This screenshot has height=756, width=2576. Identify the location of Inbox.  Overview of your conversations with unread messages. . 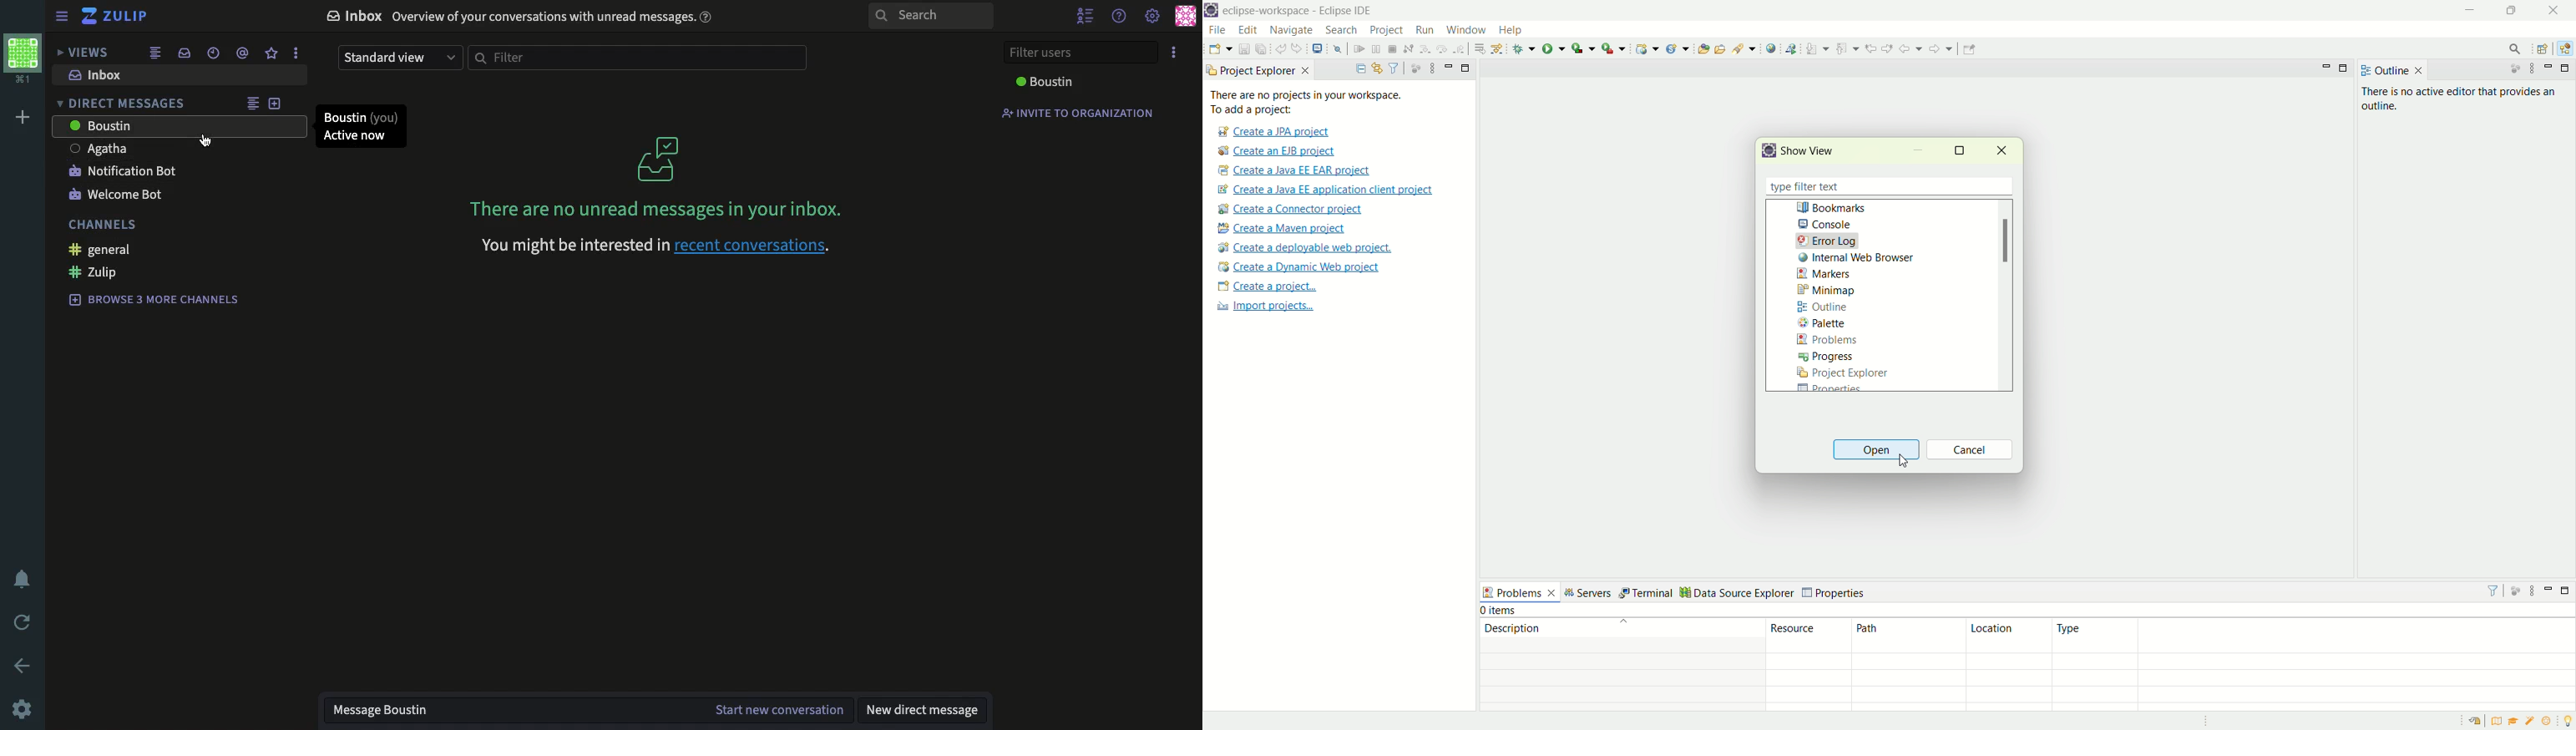
(517, 18).